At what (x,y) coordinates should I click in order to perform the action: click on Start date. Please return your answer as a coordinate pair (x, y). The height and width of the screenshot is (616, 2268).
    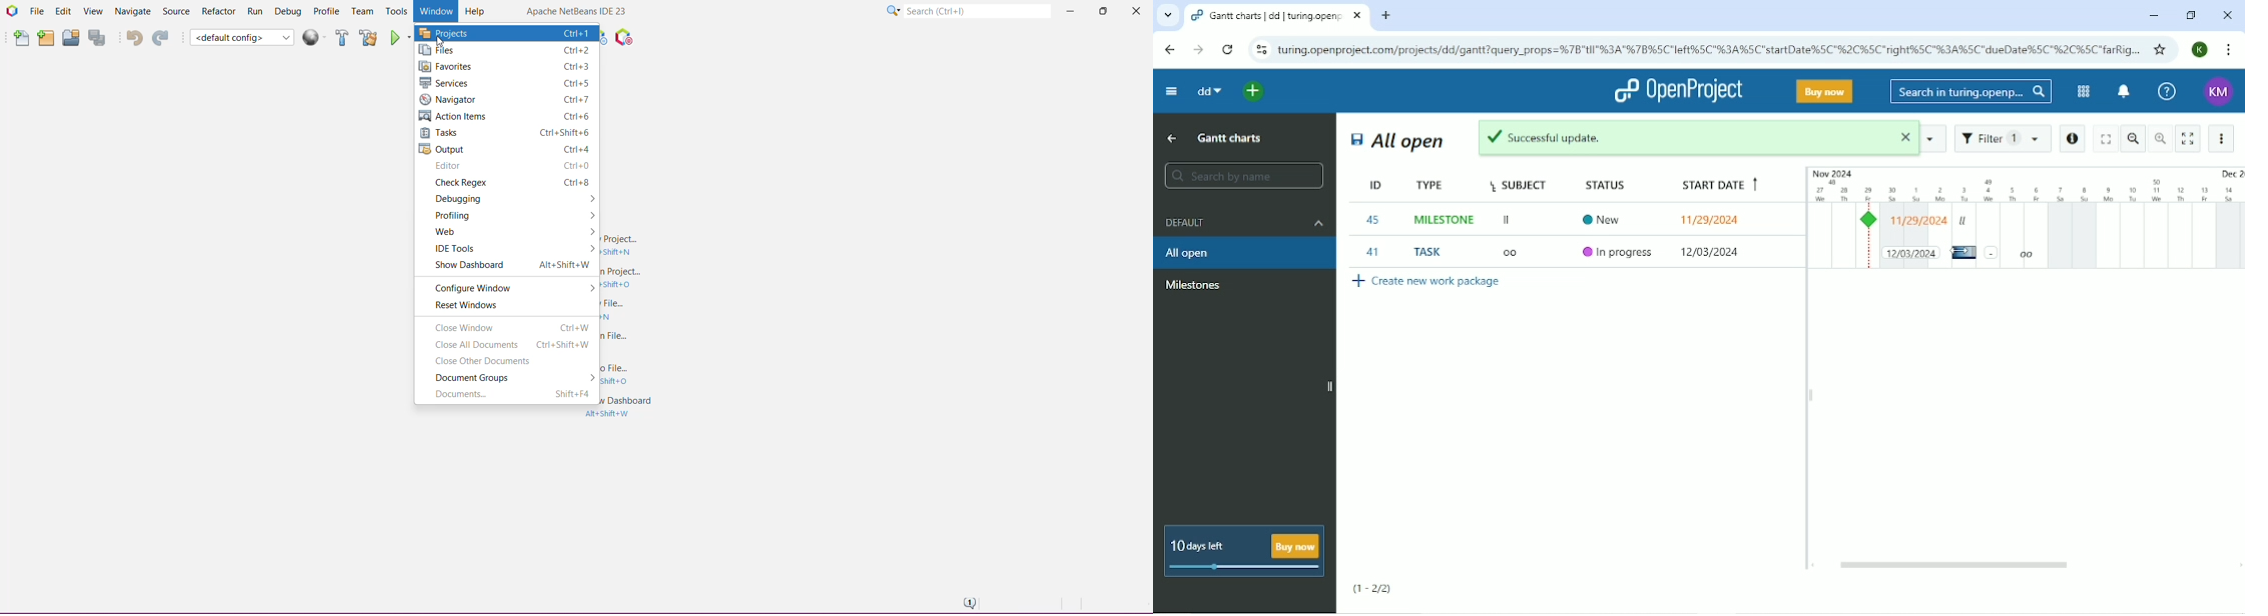
    Looking at the image, I should click on (1717, 186).